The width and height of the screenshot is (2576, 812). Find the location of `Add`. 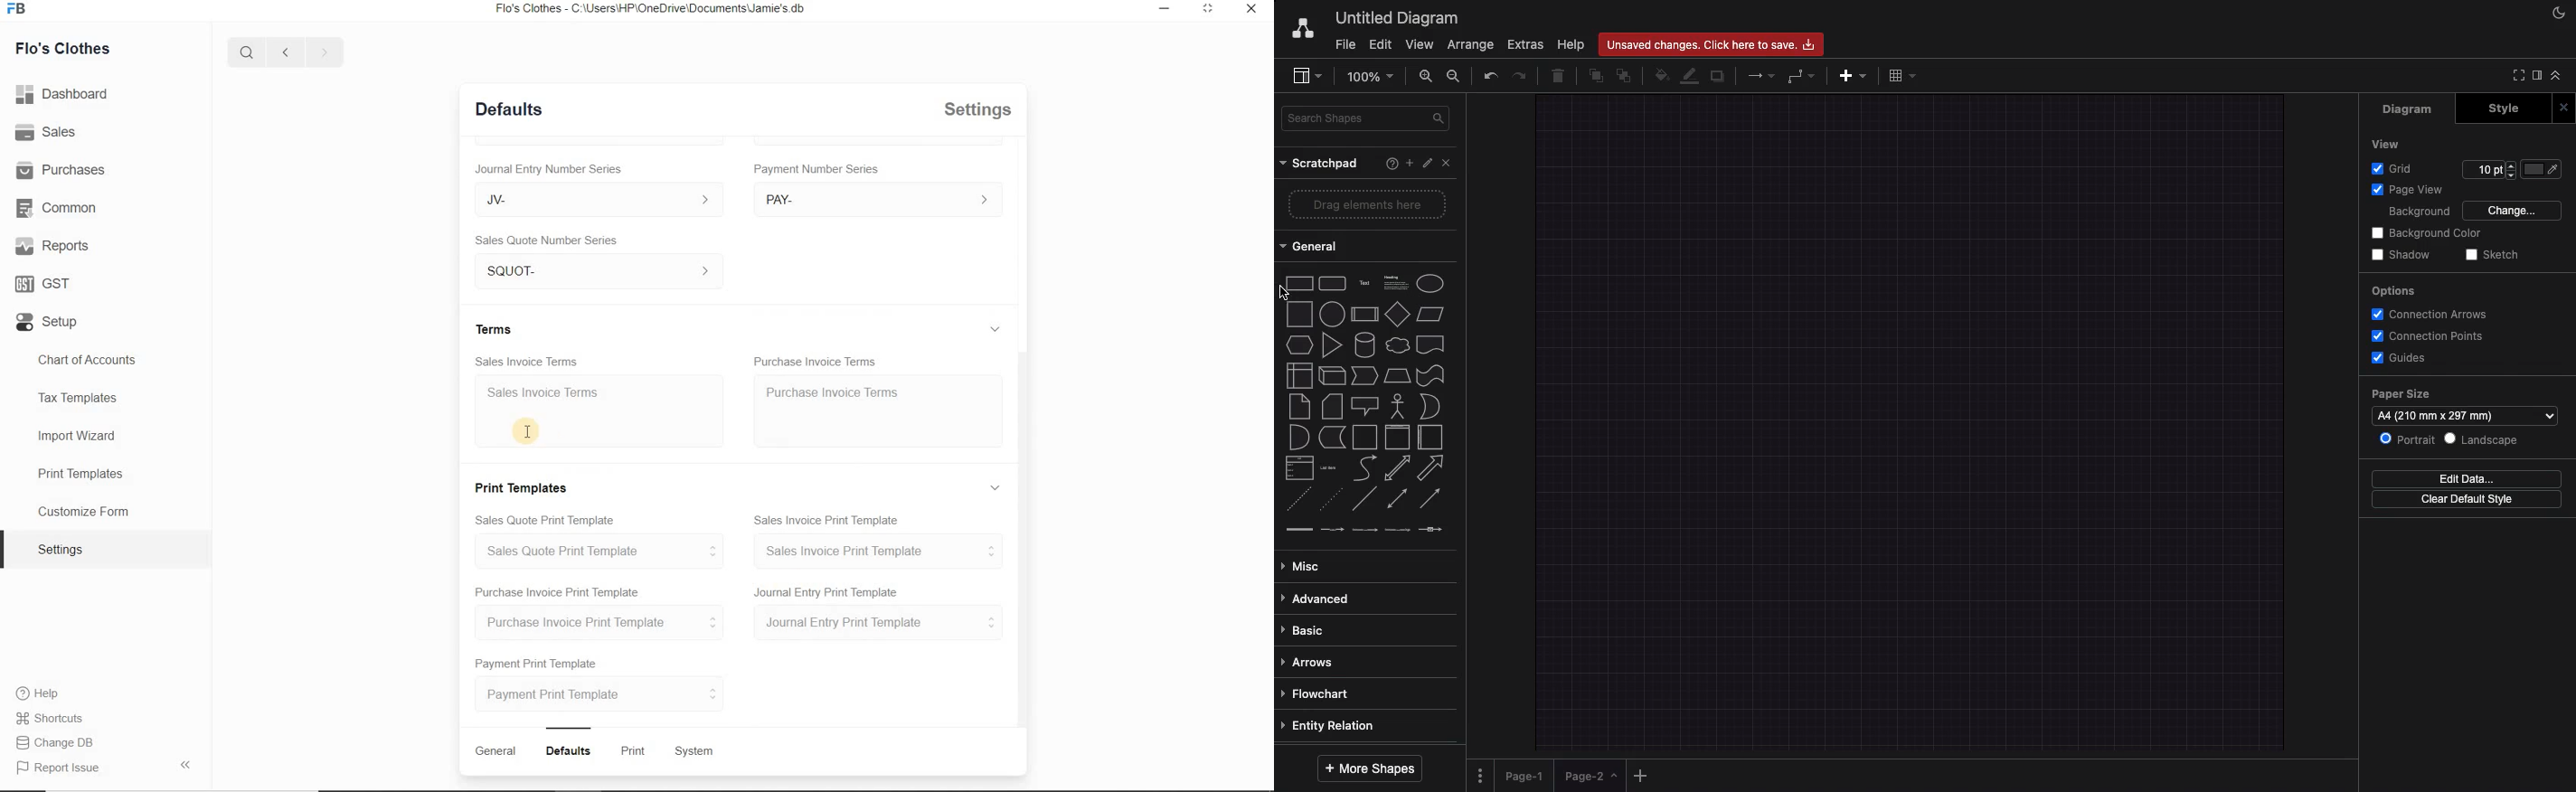

Add is located at coordinates (1641, 775).